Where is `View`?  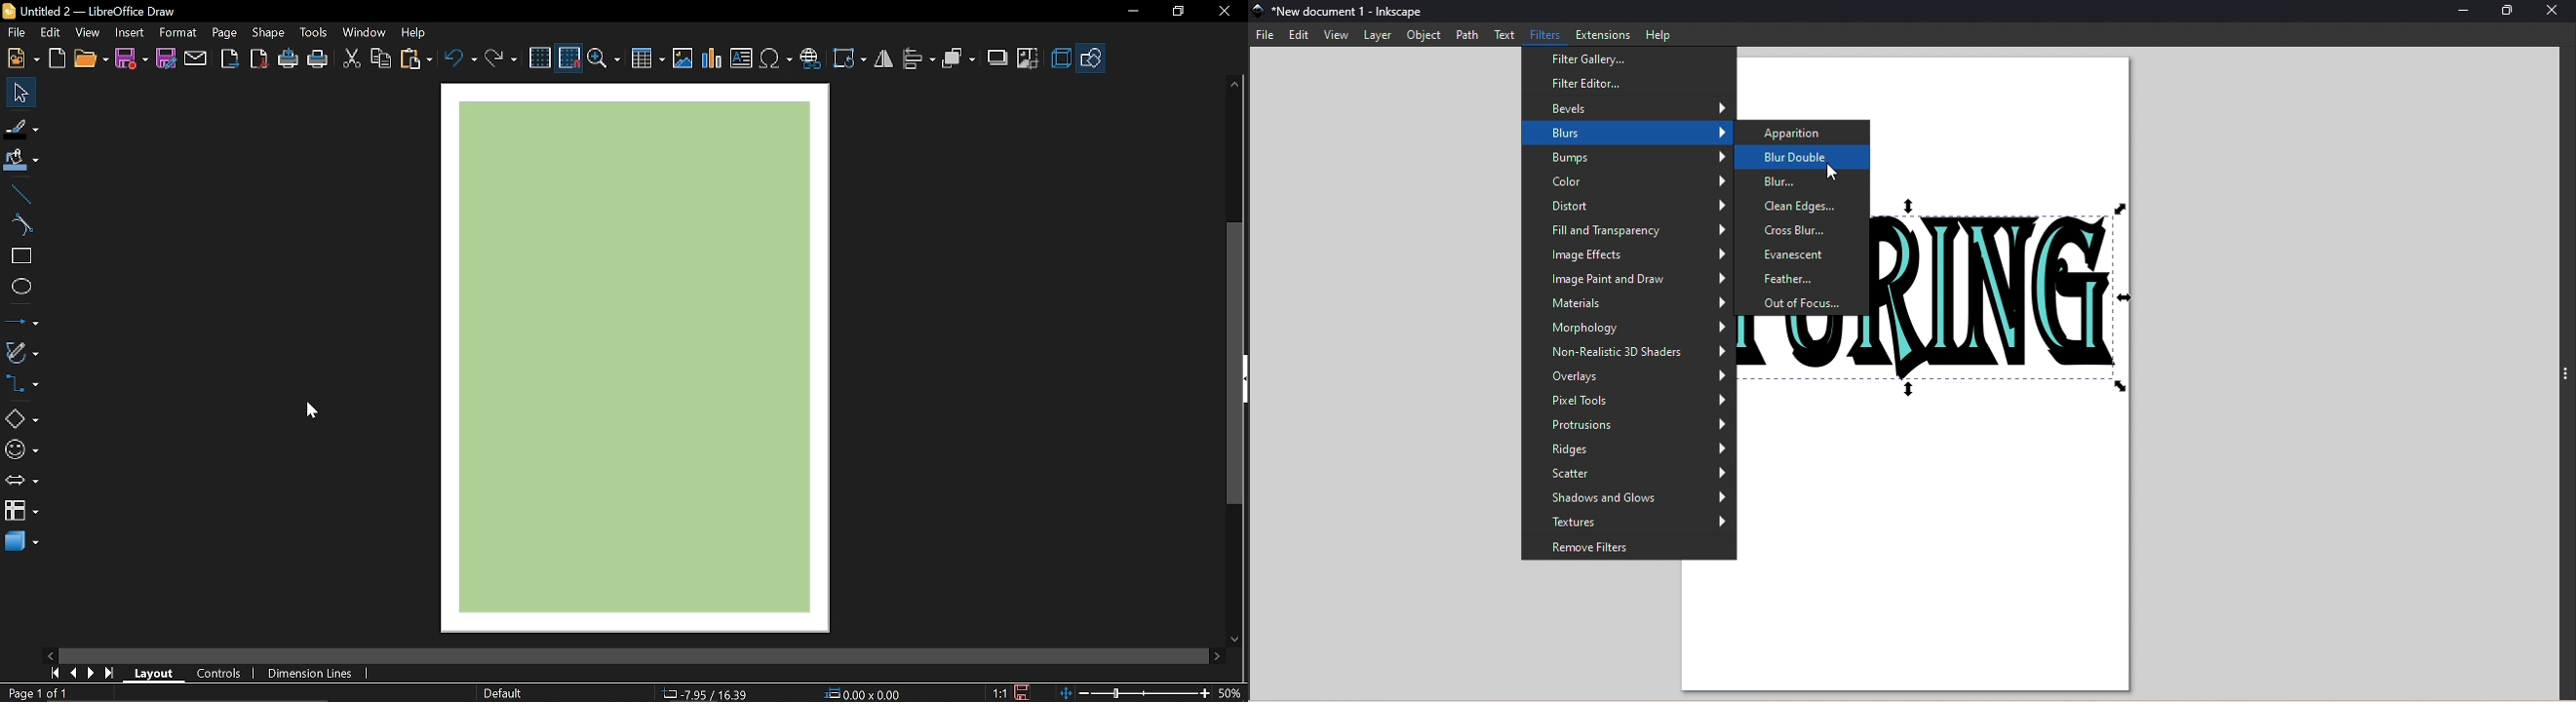
View is located at coordinates (87, 34).